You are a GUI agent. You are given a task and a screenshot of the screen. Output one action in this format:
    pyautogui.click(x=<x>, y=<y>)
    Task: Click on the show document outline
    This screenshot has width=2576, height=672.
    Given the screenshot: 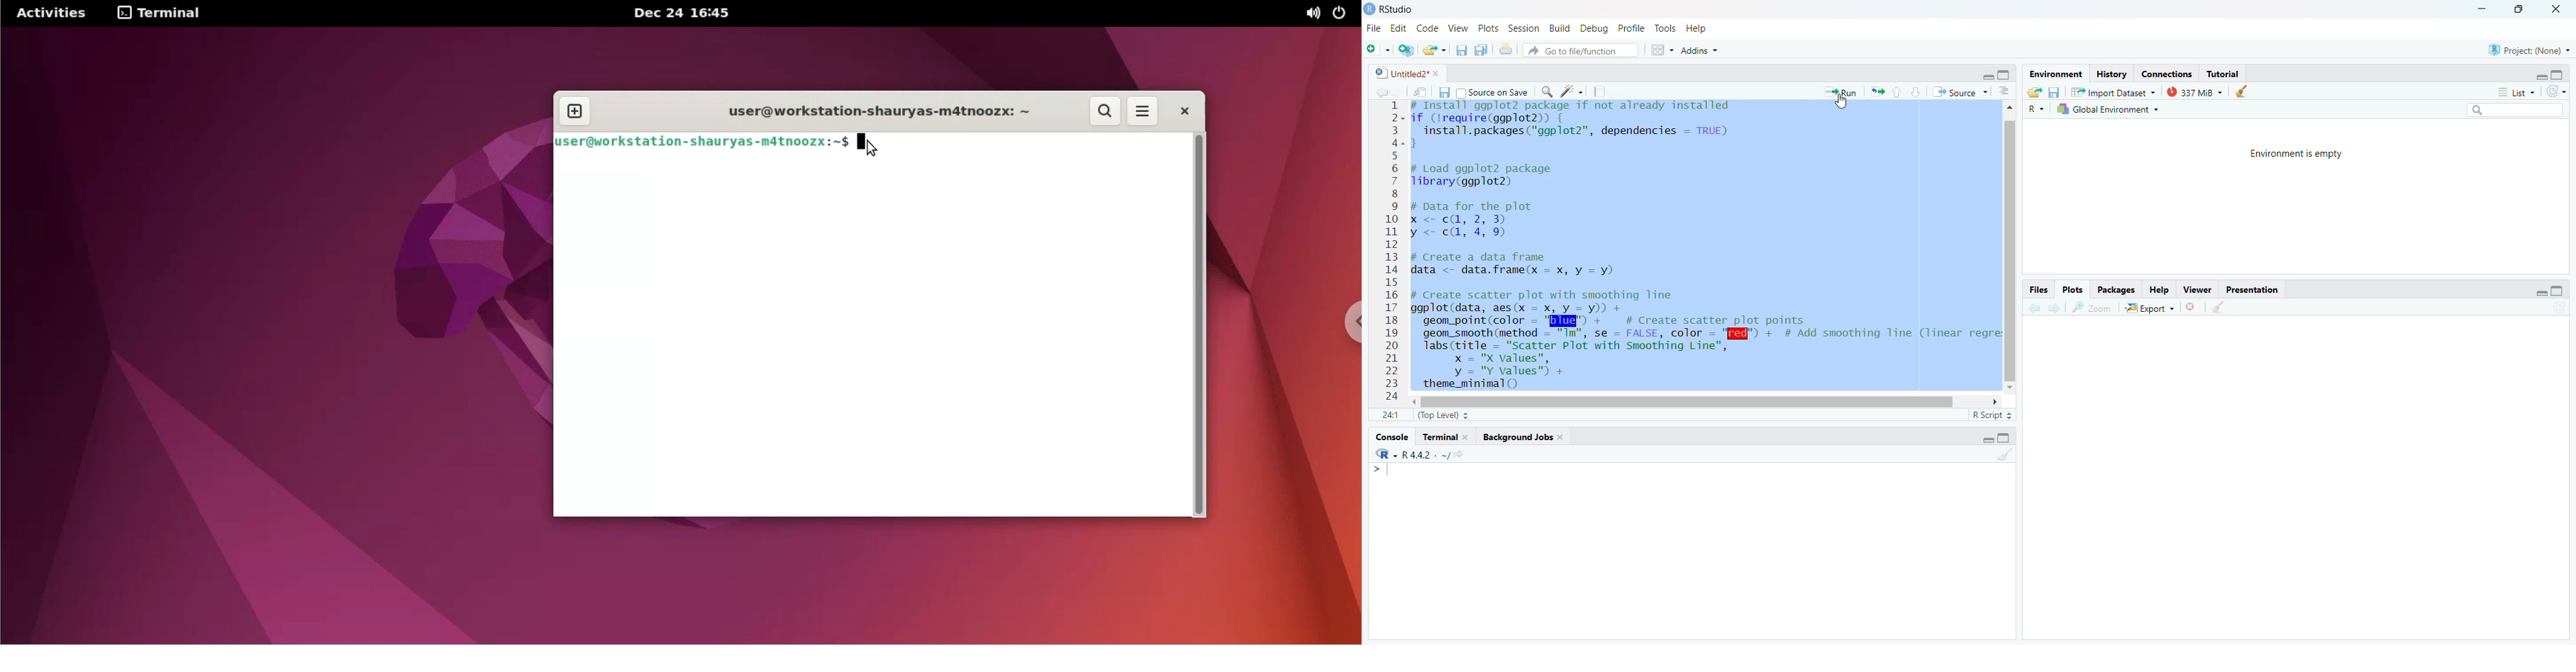 What is the action you would take?
    pyautogui.click(x=2006, y=91)
    